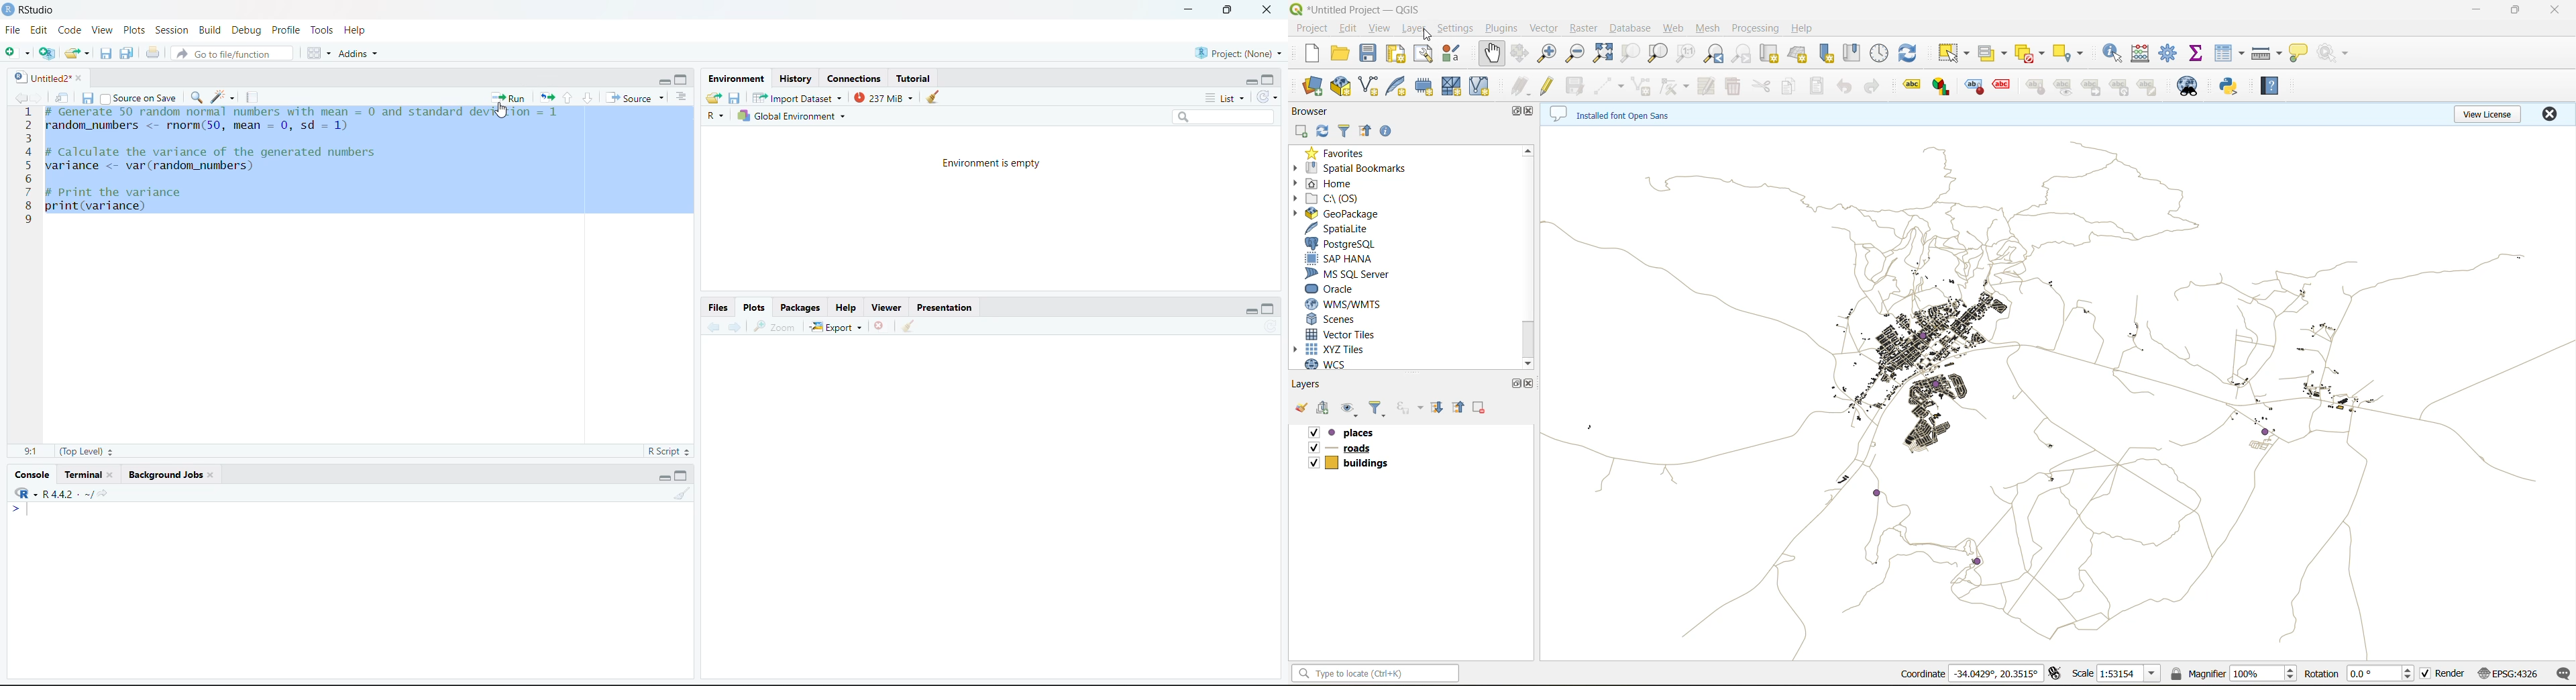 The height and width of the screenshot is (700, 2576). Describe the element at coordinates (1268, 308) in the screenshot. I see `maximize` at that location.